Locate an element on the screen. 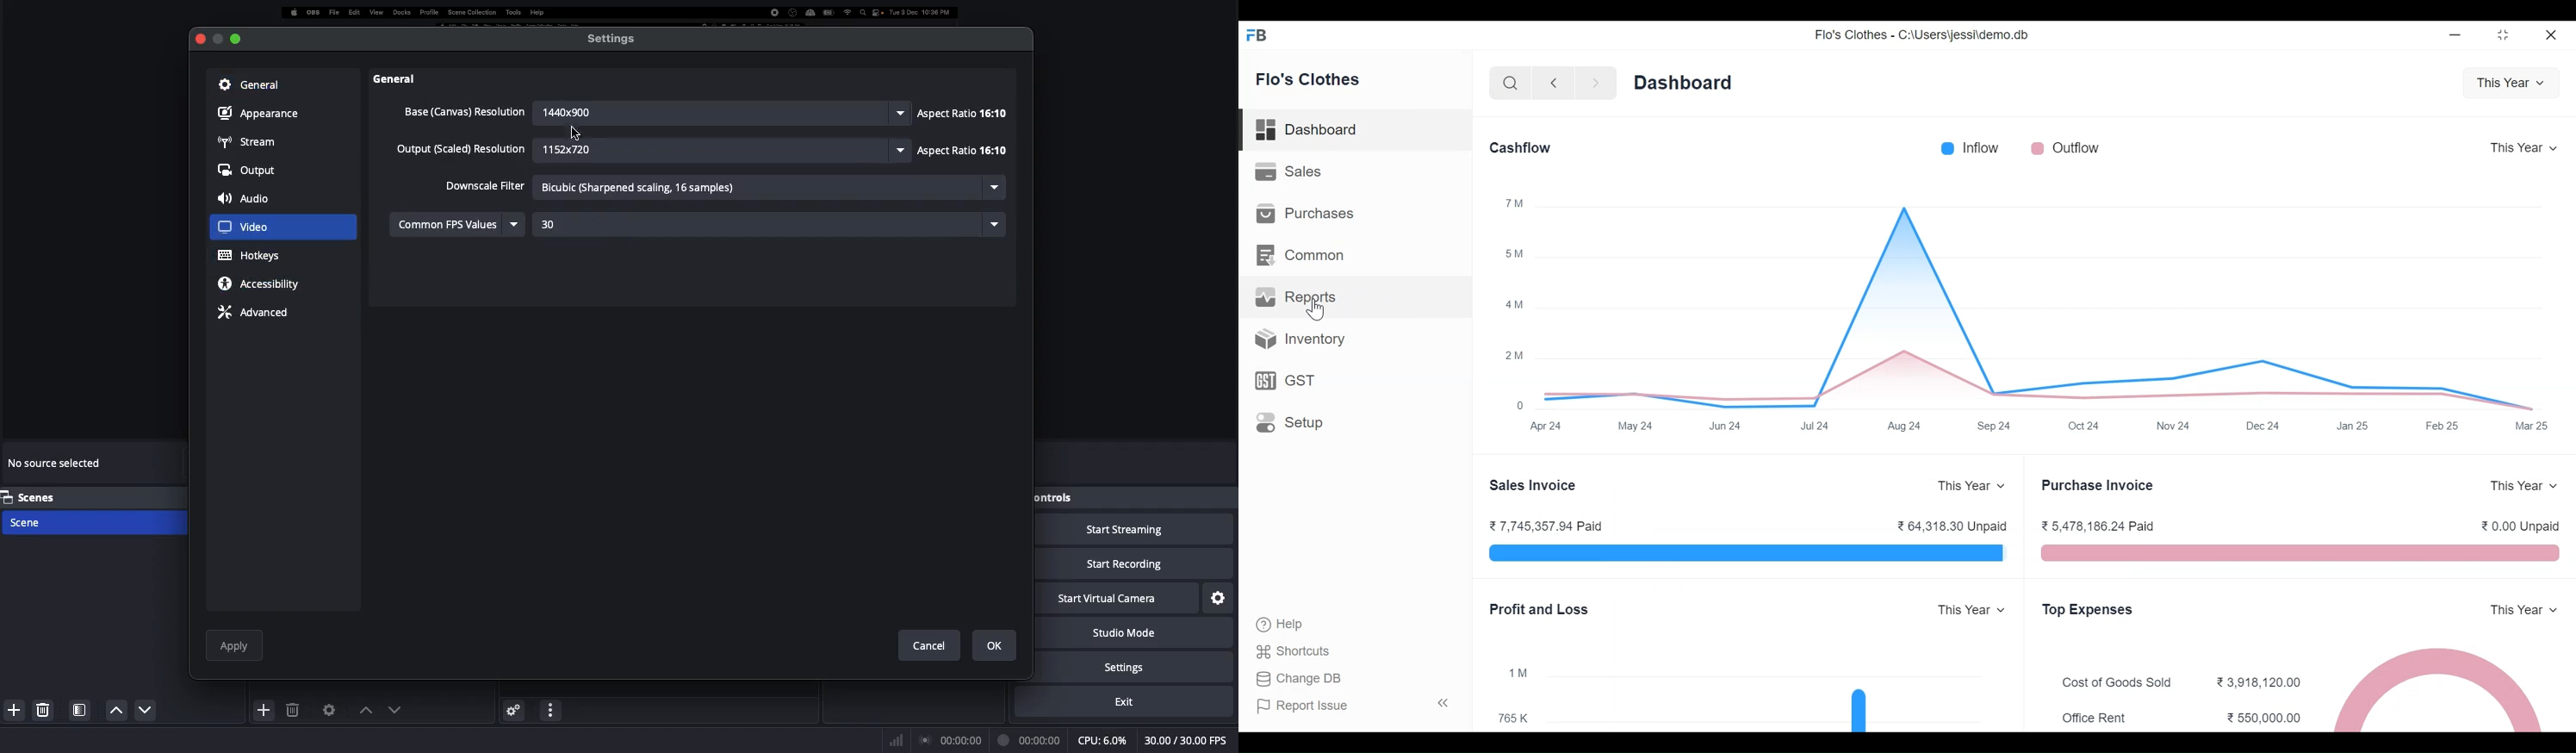  Profit and Loss is located at coordinates (1542, 611).